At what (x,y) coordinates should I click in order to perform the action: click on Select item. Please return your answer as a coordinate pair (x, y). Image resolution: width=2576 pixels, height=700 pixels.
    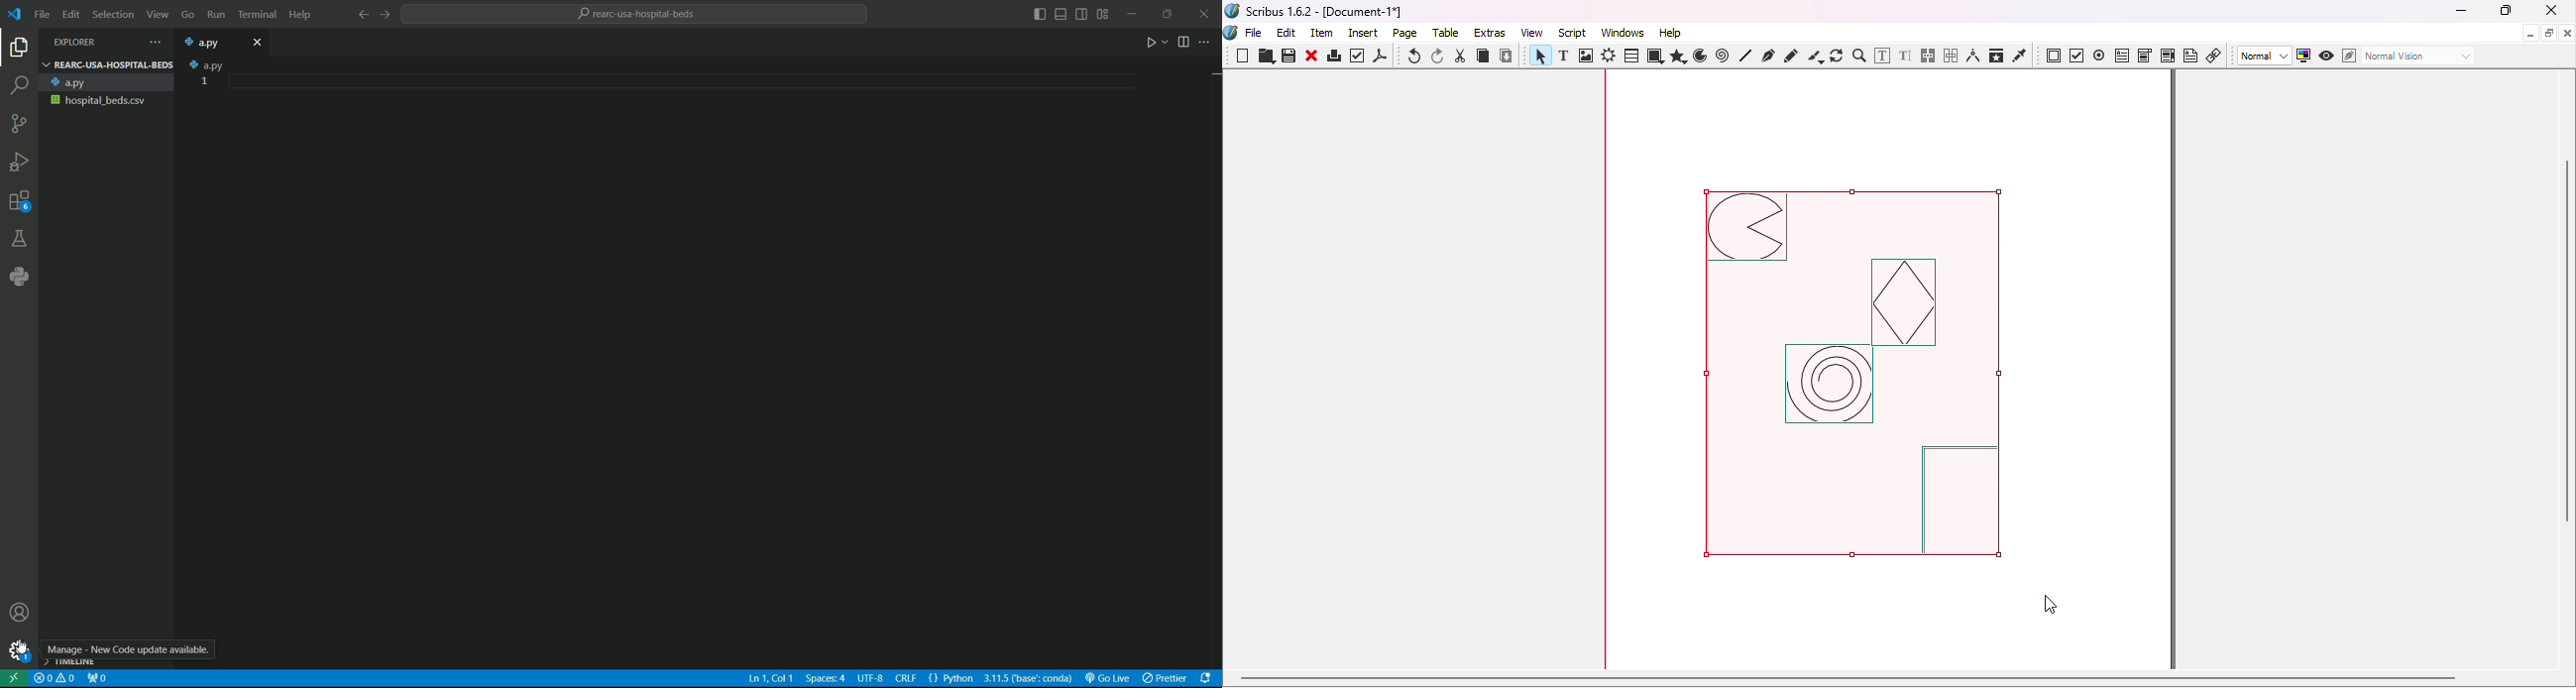
    Looking at the image, I should click on (1538, 57).